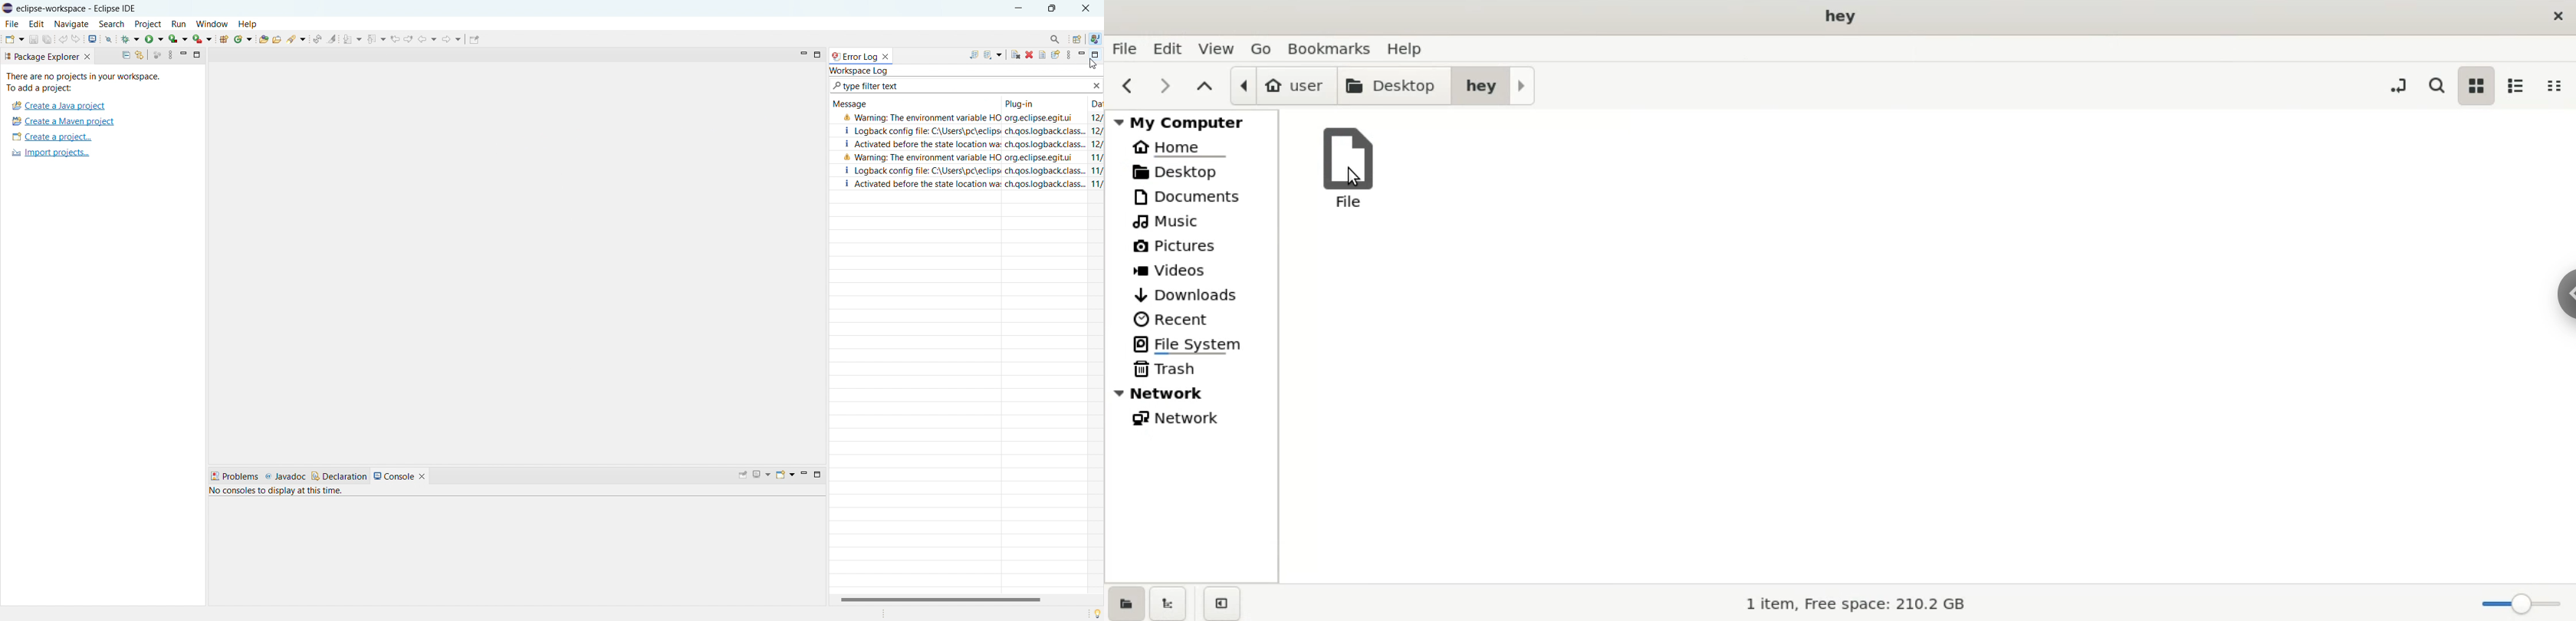  Describe the element at coordinates (319, 39) in the screenshot. I see `toggle ant editor auto reconcile` at that location.